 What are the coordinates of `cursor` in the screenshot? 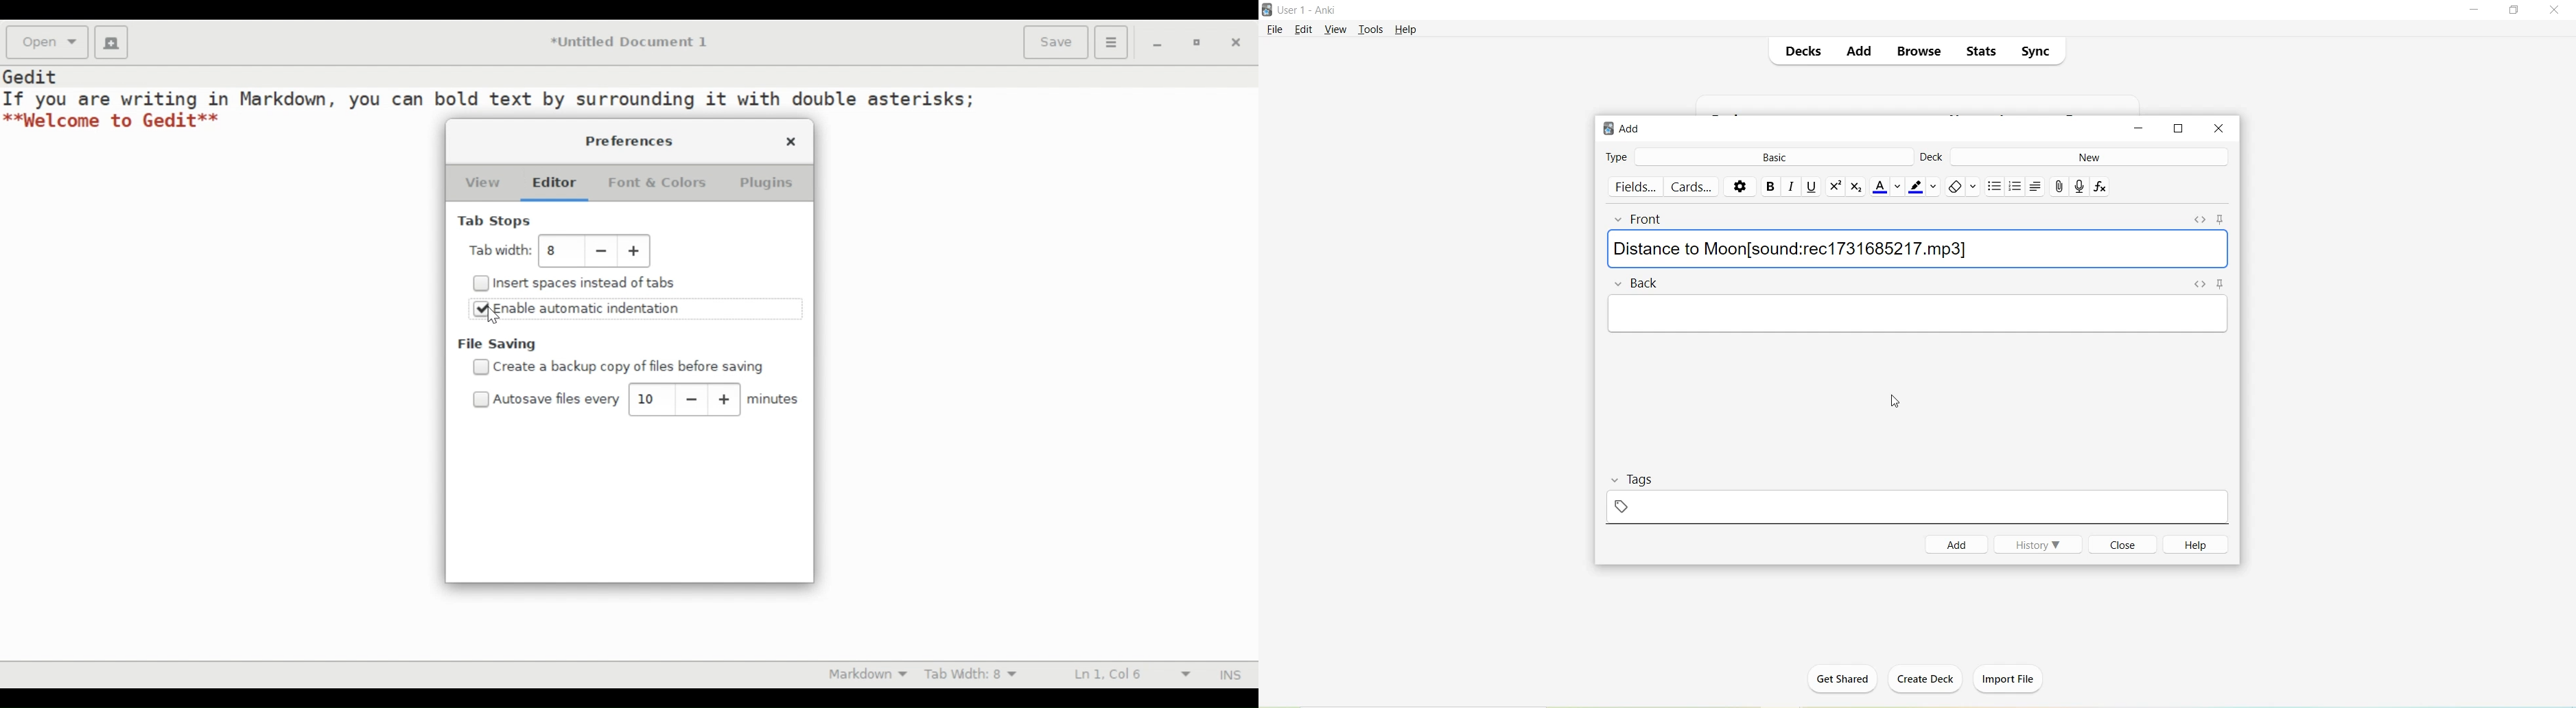 It's located at (1895, 401).